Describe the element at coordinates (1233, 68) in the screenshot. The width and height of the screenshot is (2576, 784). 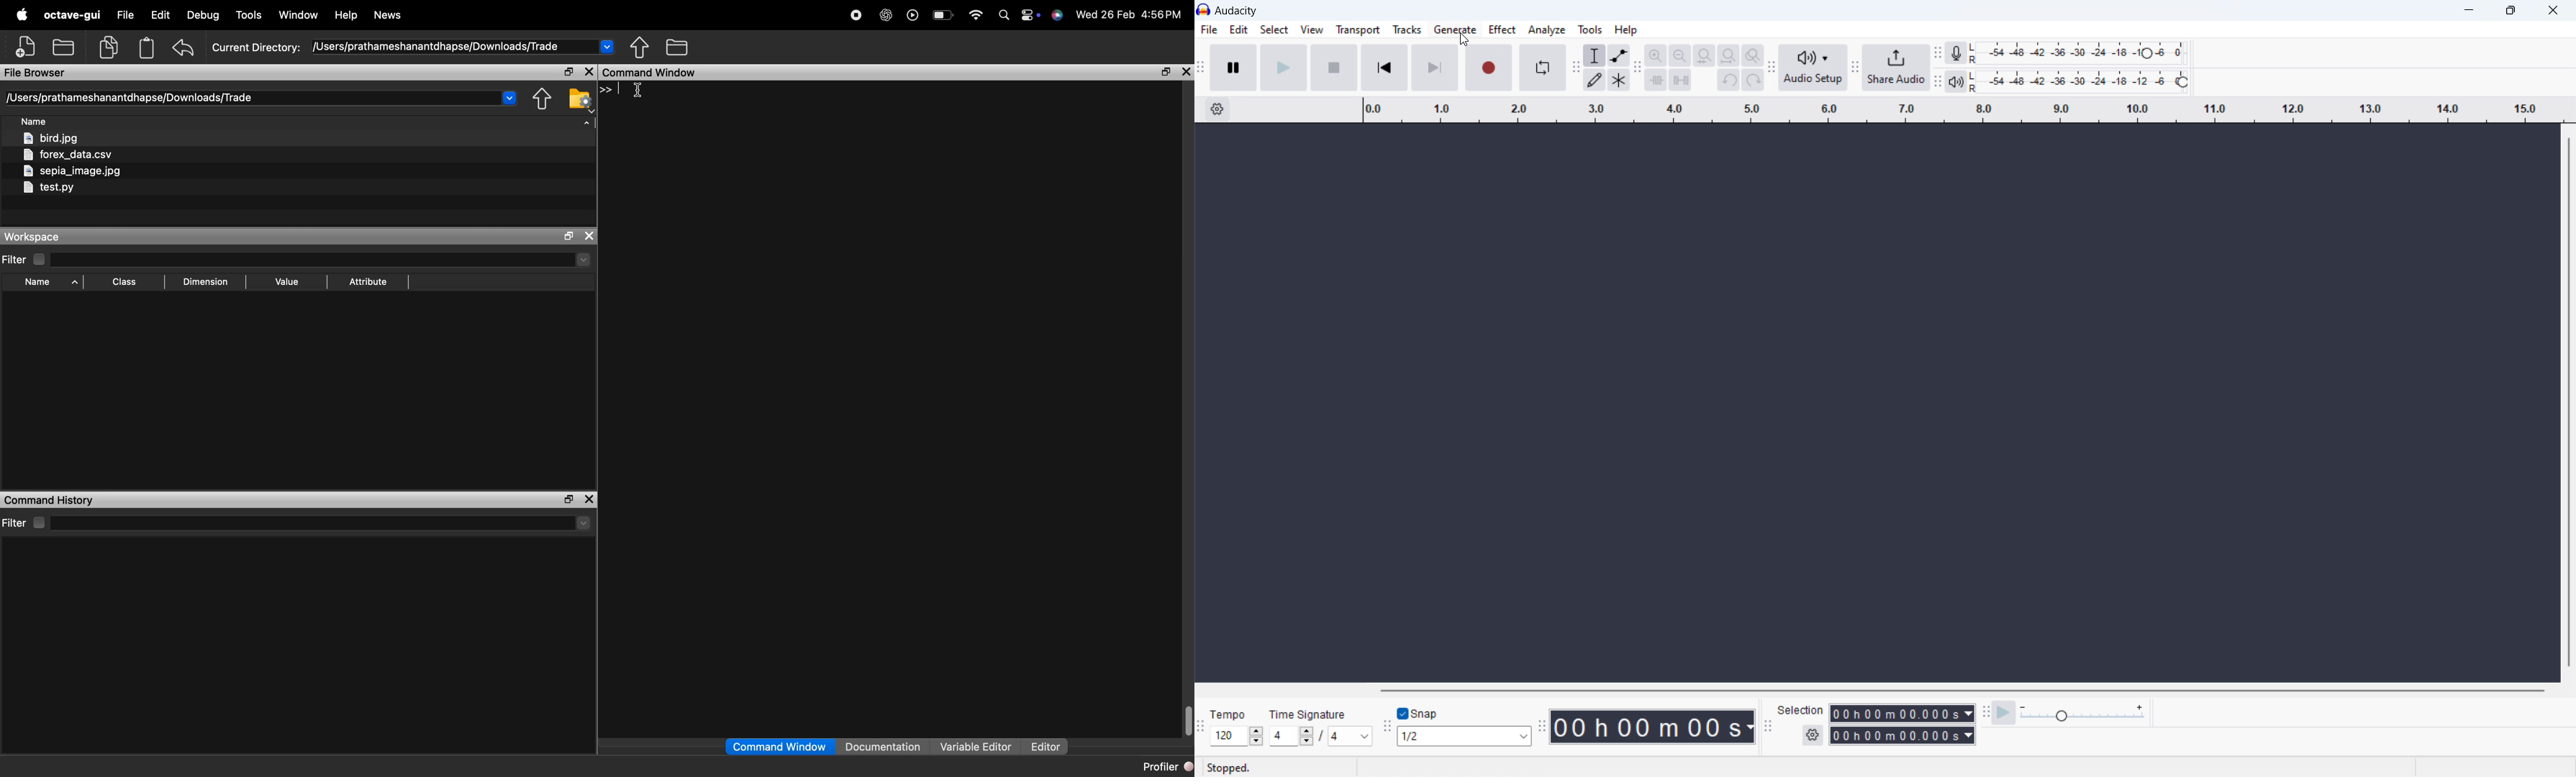
I see `pause` at that location.